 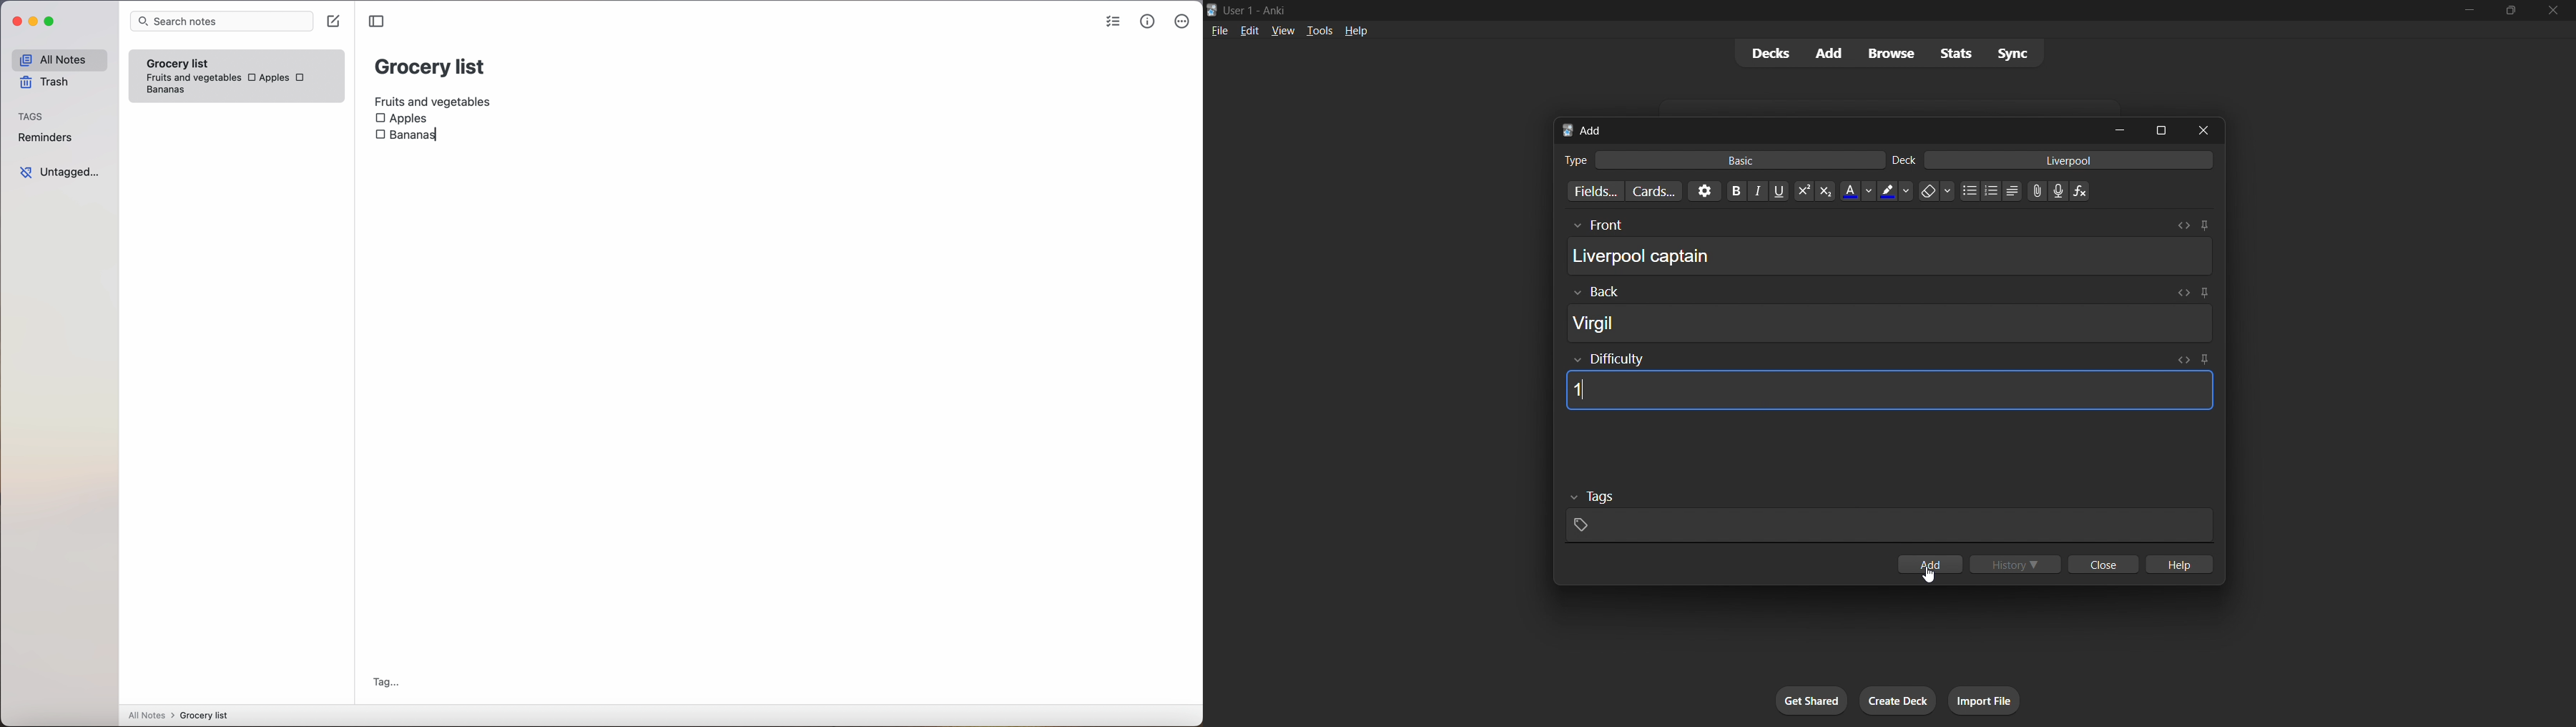 What do you see at coordinates (377, 136) in the screenshot?
I see `checkbox` at bounding box center [377, 136].